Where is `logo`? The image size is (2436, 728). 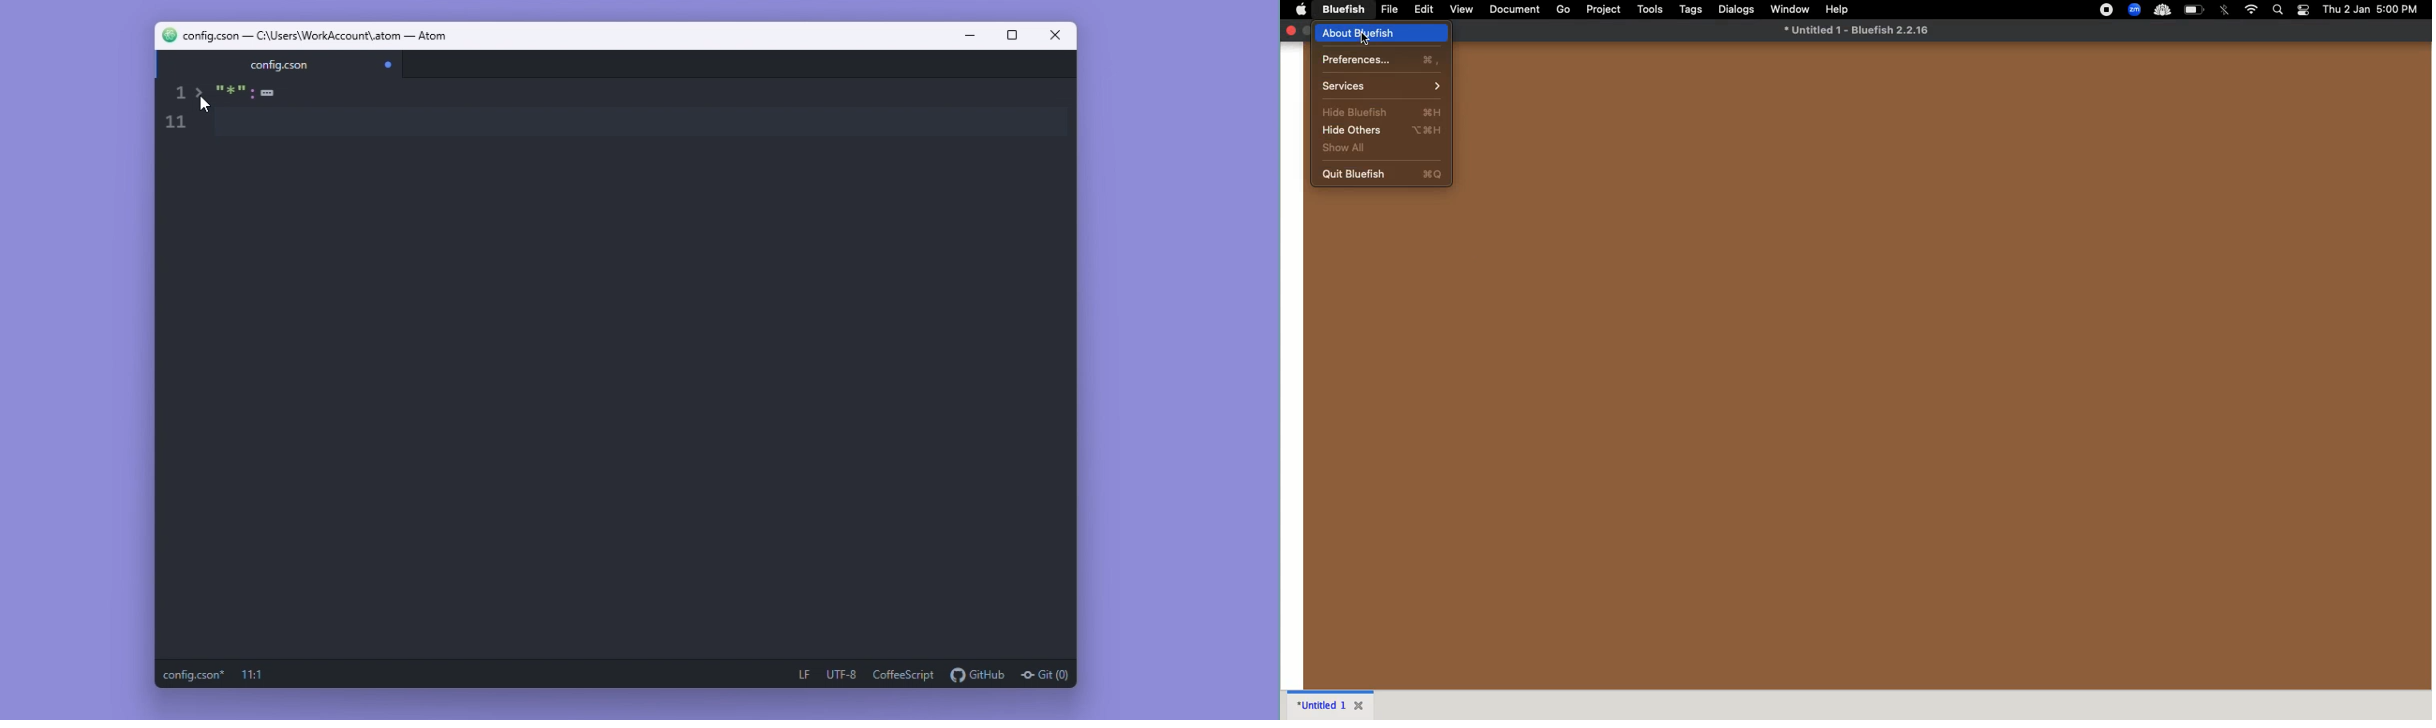
logo is located at coordinates (163, 35).